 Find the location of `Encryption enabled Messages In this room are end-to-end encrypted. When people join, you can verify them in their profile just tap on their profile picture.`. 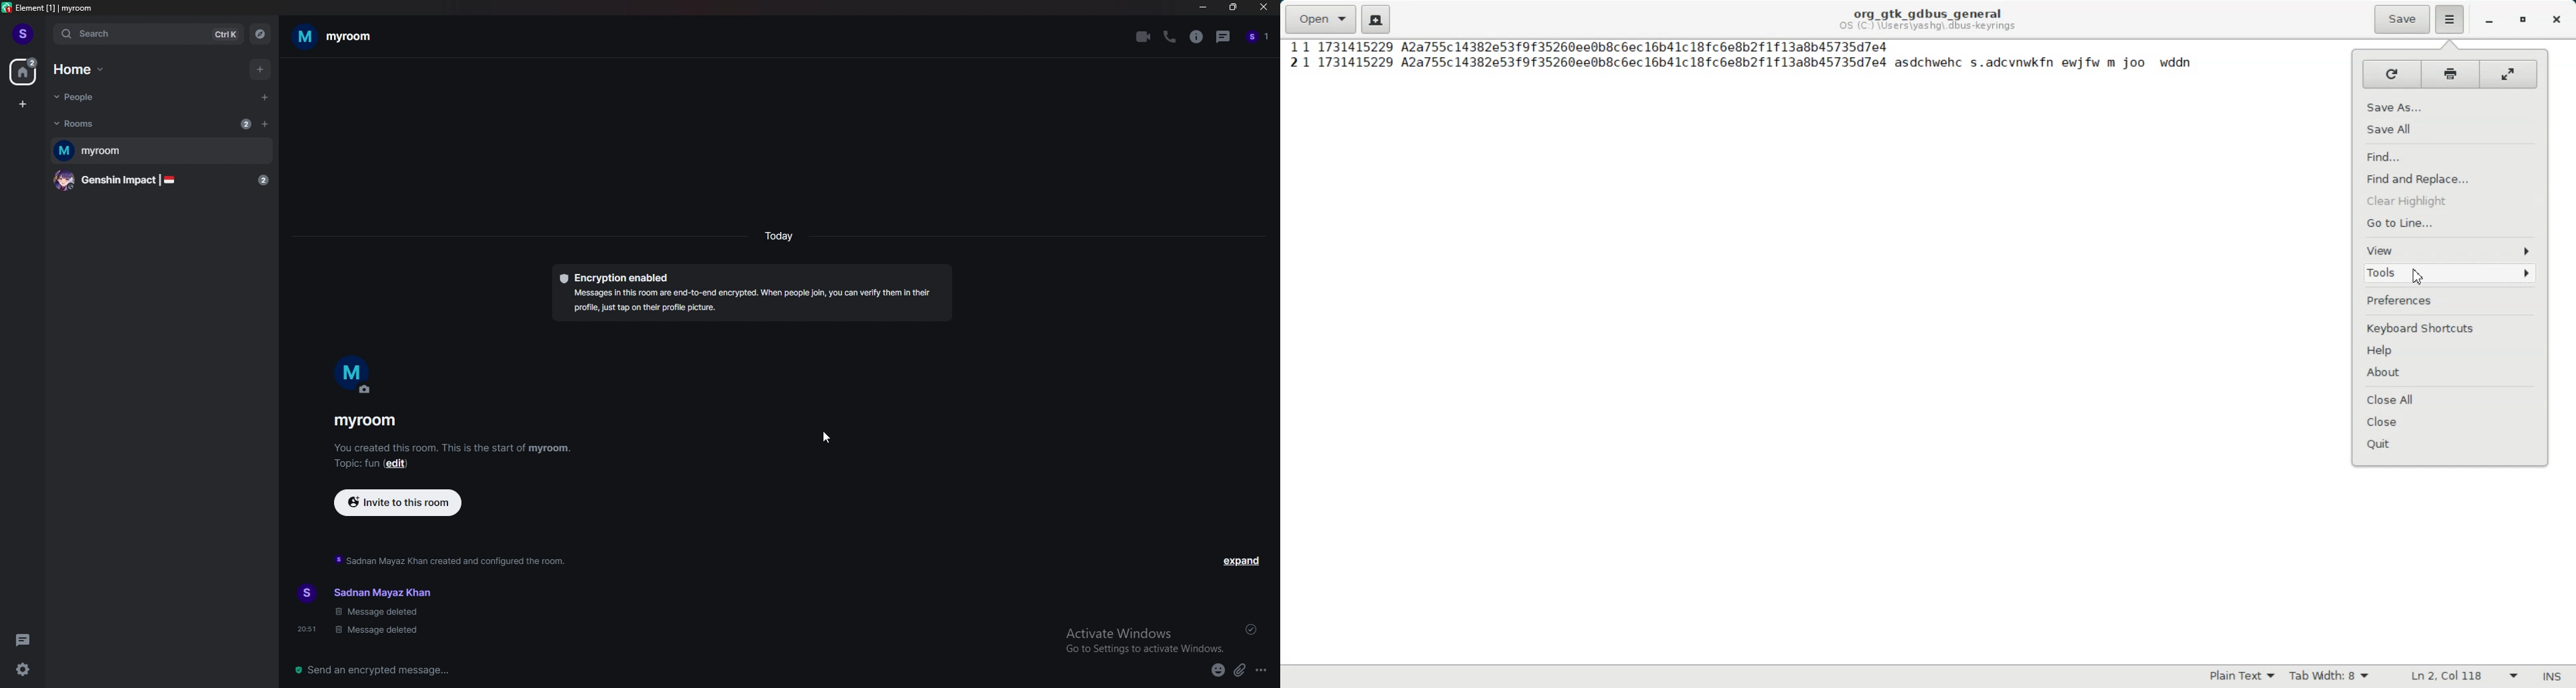

Encryption enabled Messages In this room are end-to-end encrypted. When people join, you can verify them in their profile just tap on their profile picture. is located at coordinates (752, 295).